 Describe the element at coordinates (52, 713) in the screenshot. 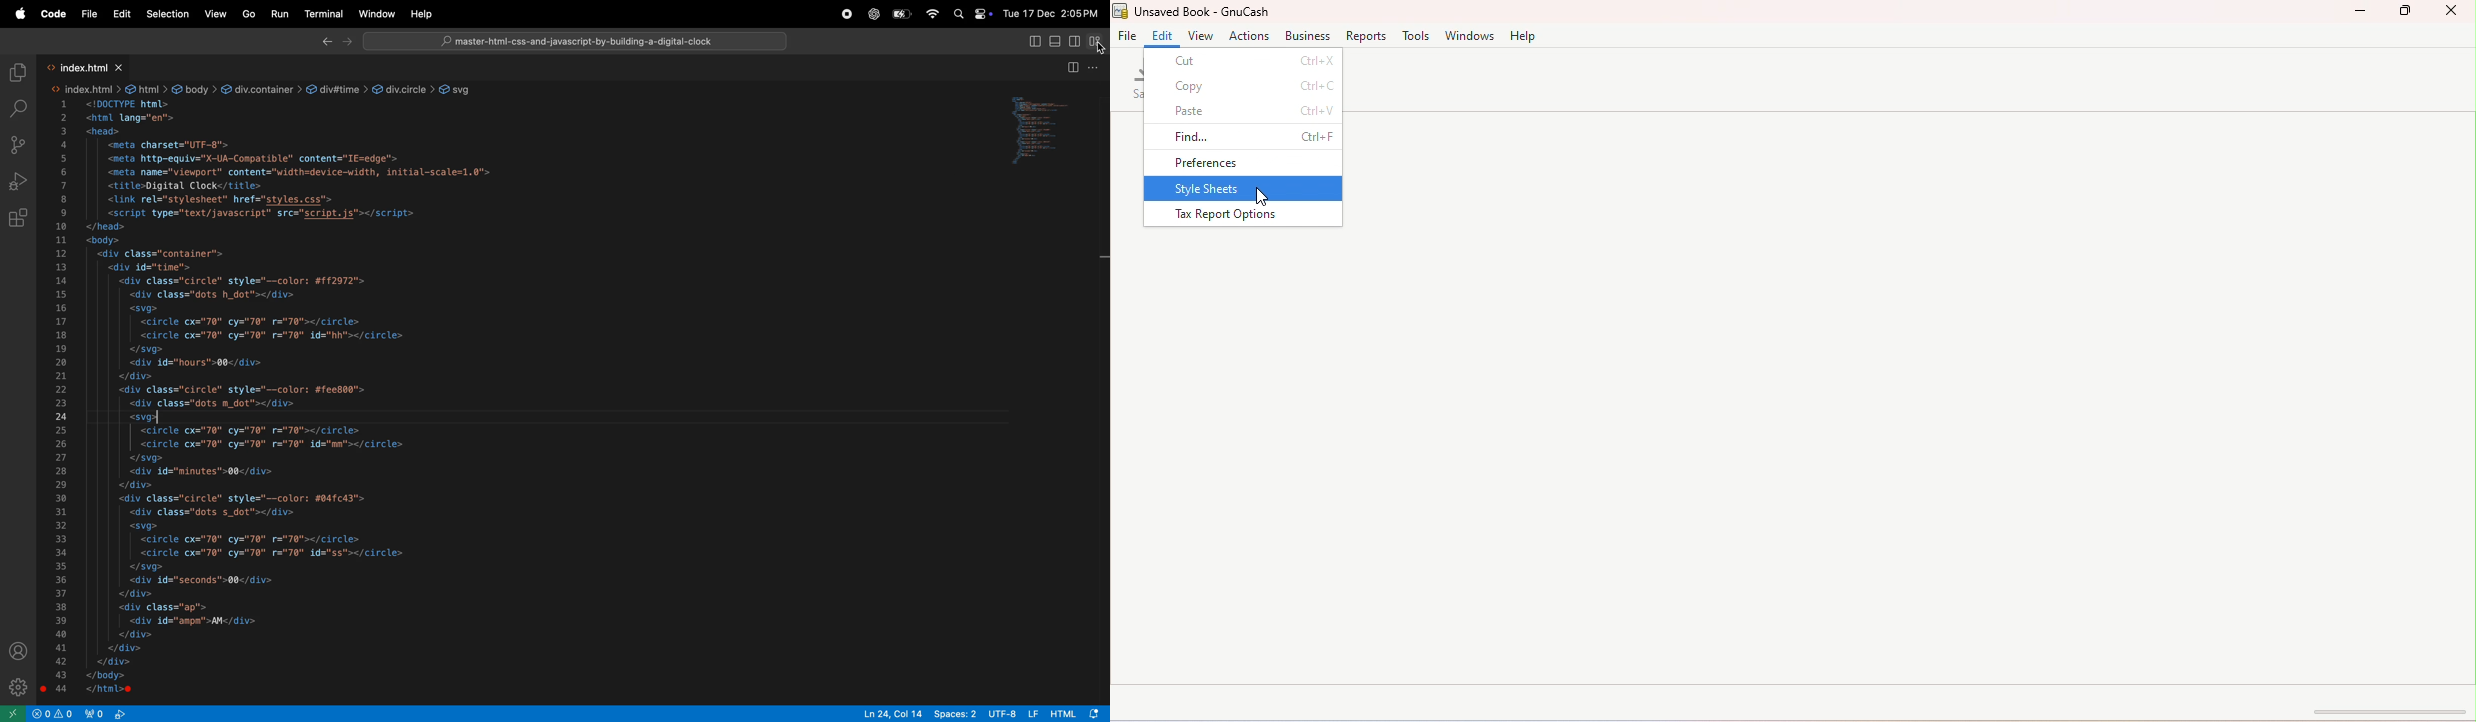

I see `no problems` at that location.